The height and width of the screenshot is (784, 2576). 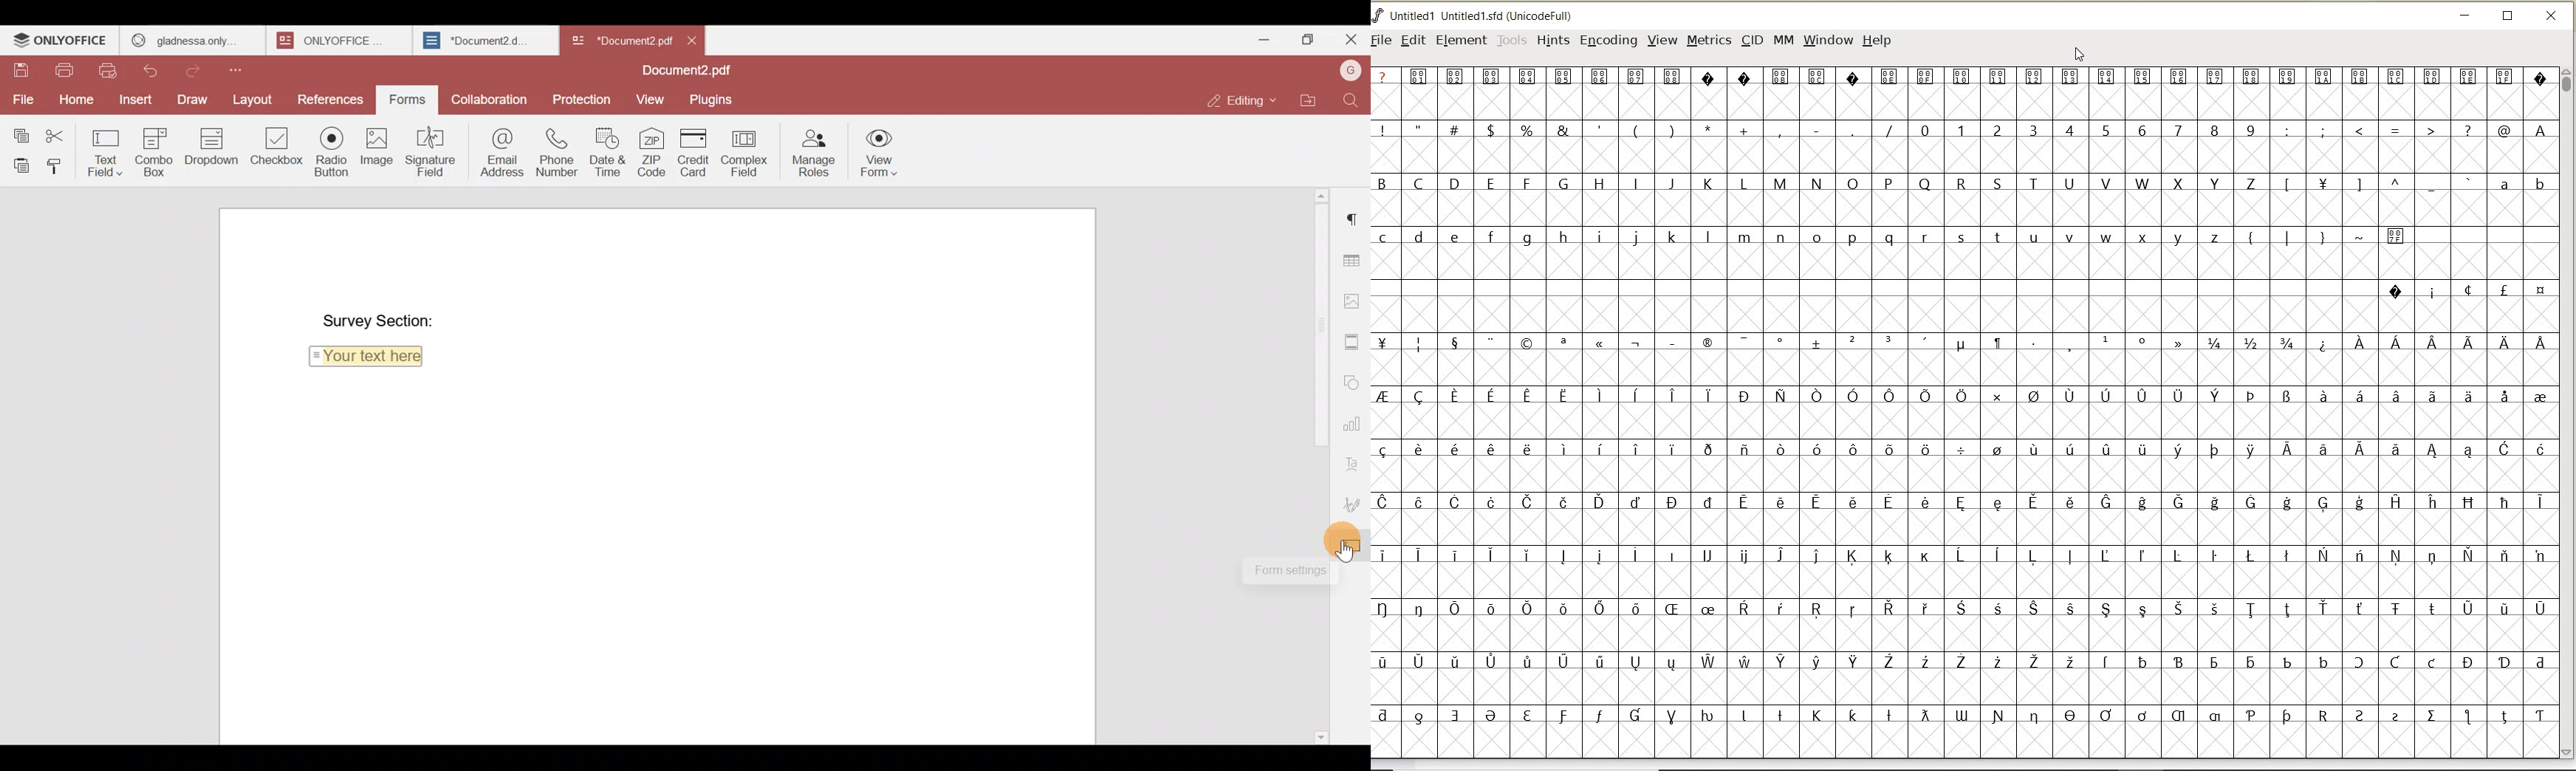 What do you see at coordinates (61, 131) in the screenshot?
I see `Cut` at bounding box center [61, 131].